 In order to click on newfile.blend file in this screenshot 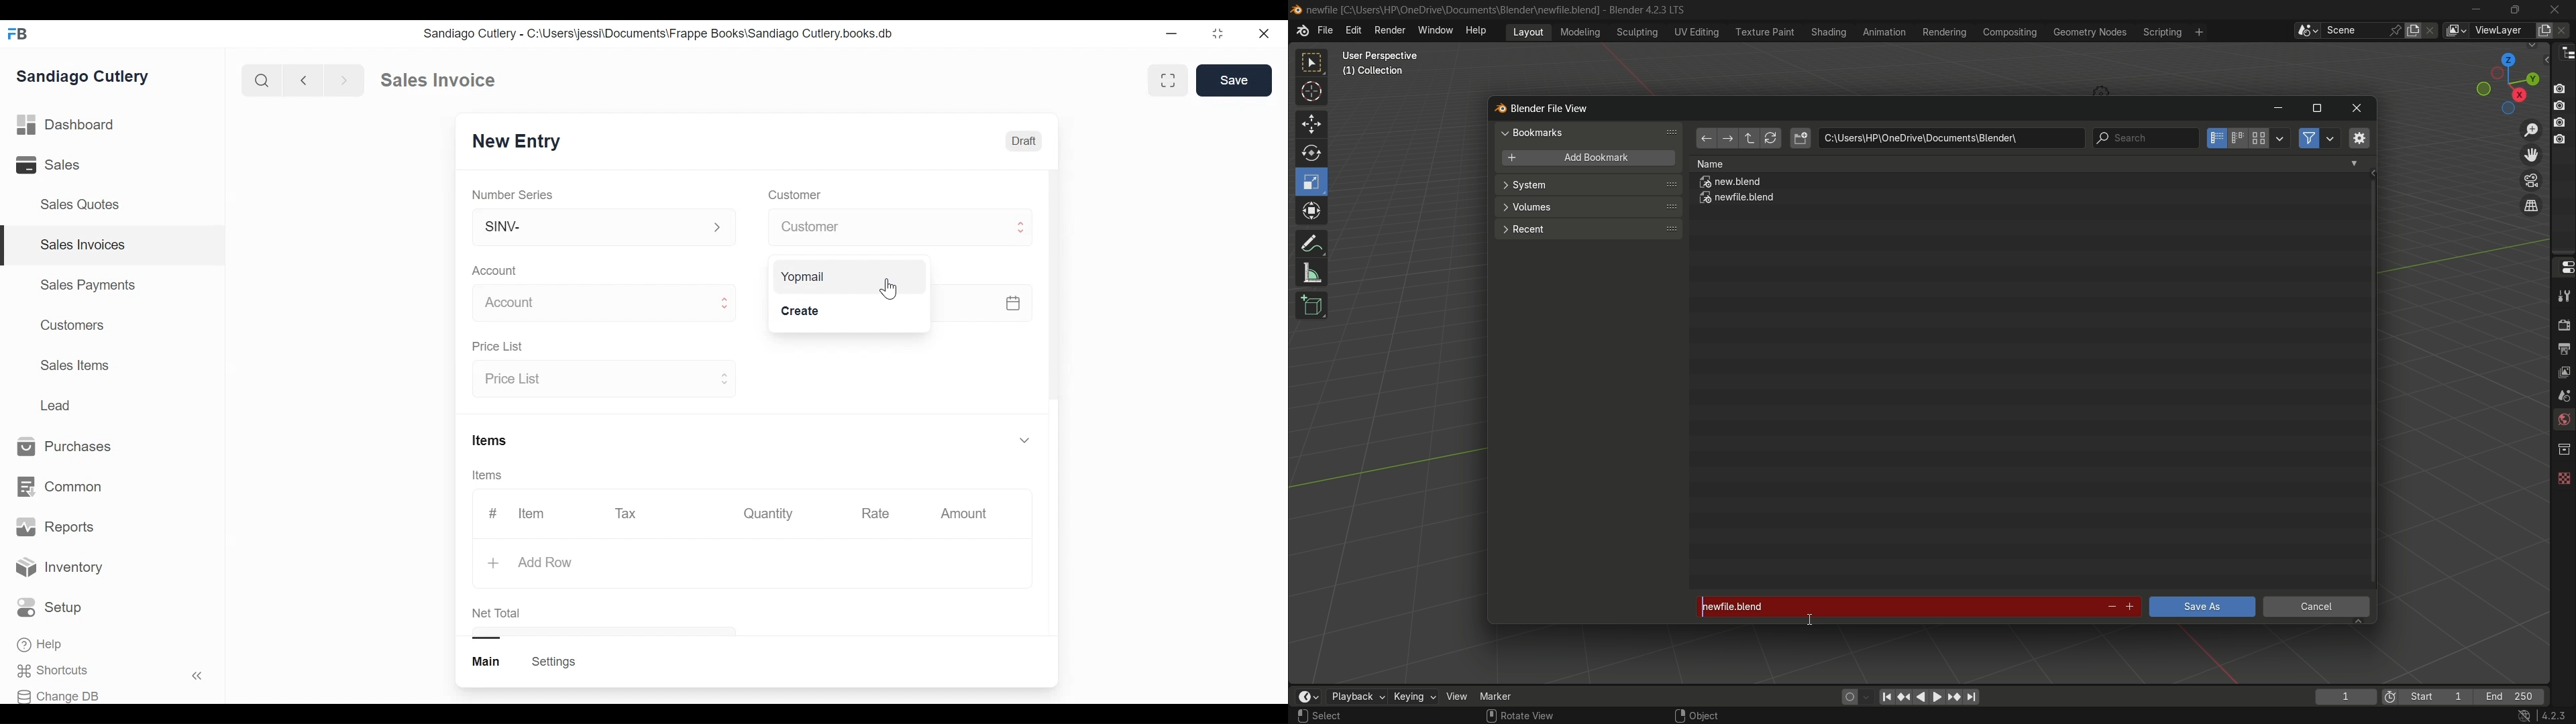, I will do `click(1738, 200)`.